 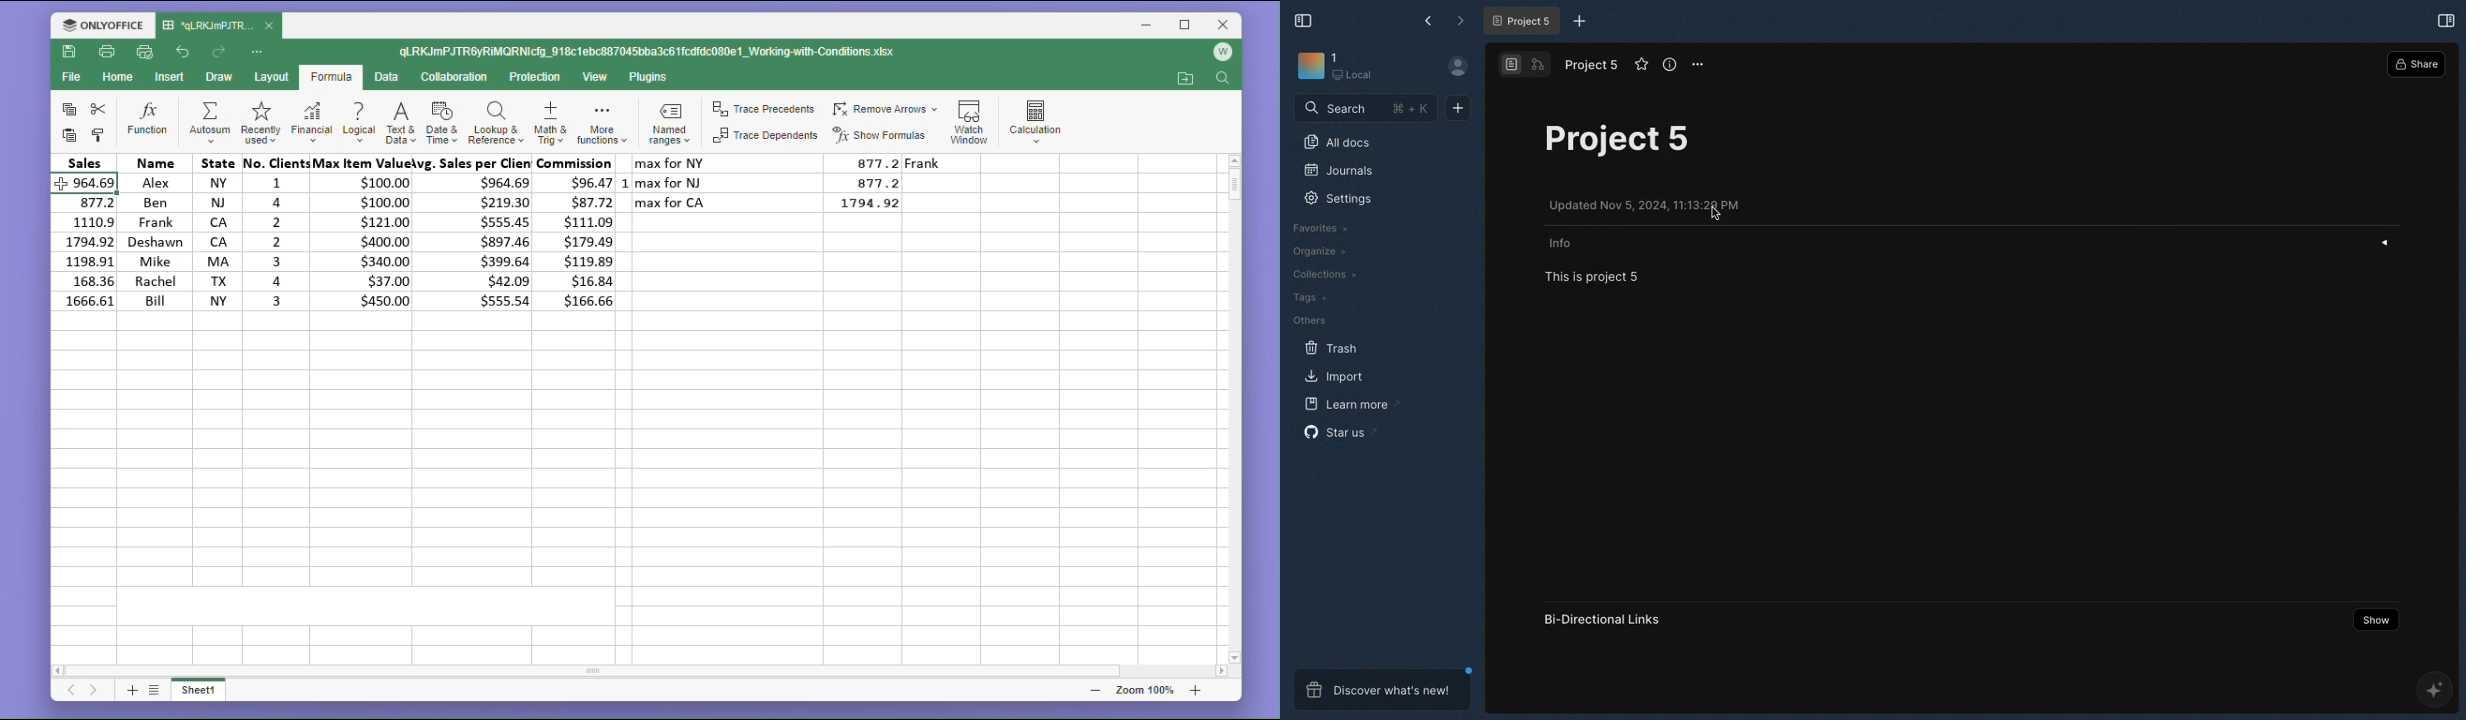 I want to click on logical, so click(x=358, y=124).